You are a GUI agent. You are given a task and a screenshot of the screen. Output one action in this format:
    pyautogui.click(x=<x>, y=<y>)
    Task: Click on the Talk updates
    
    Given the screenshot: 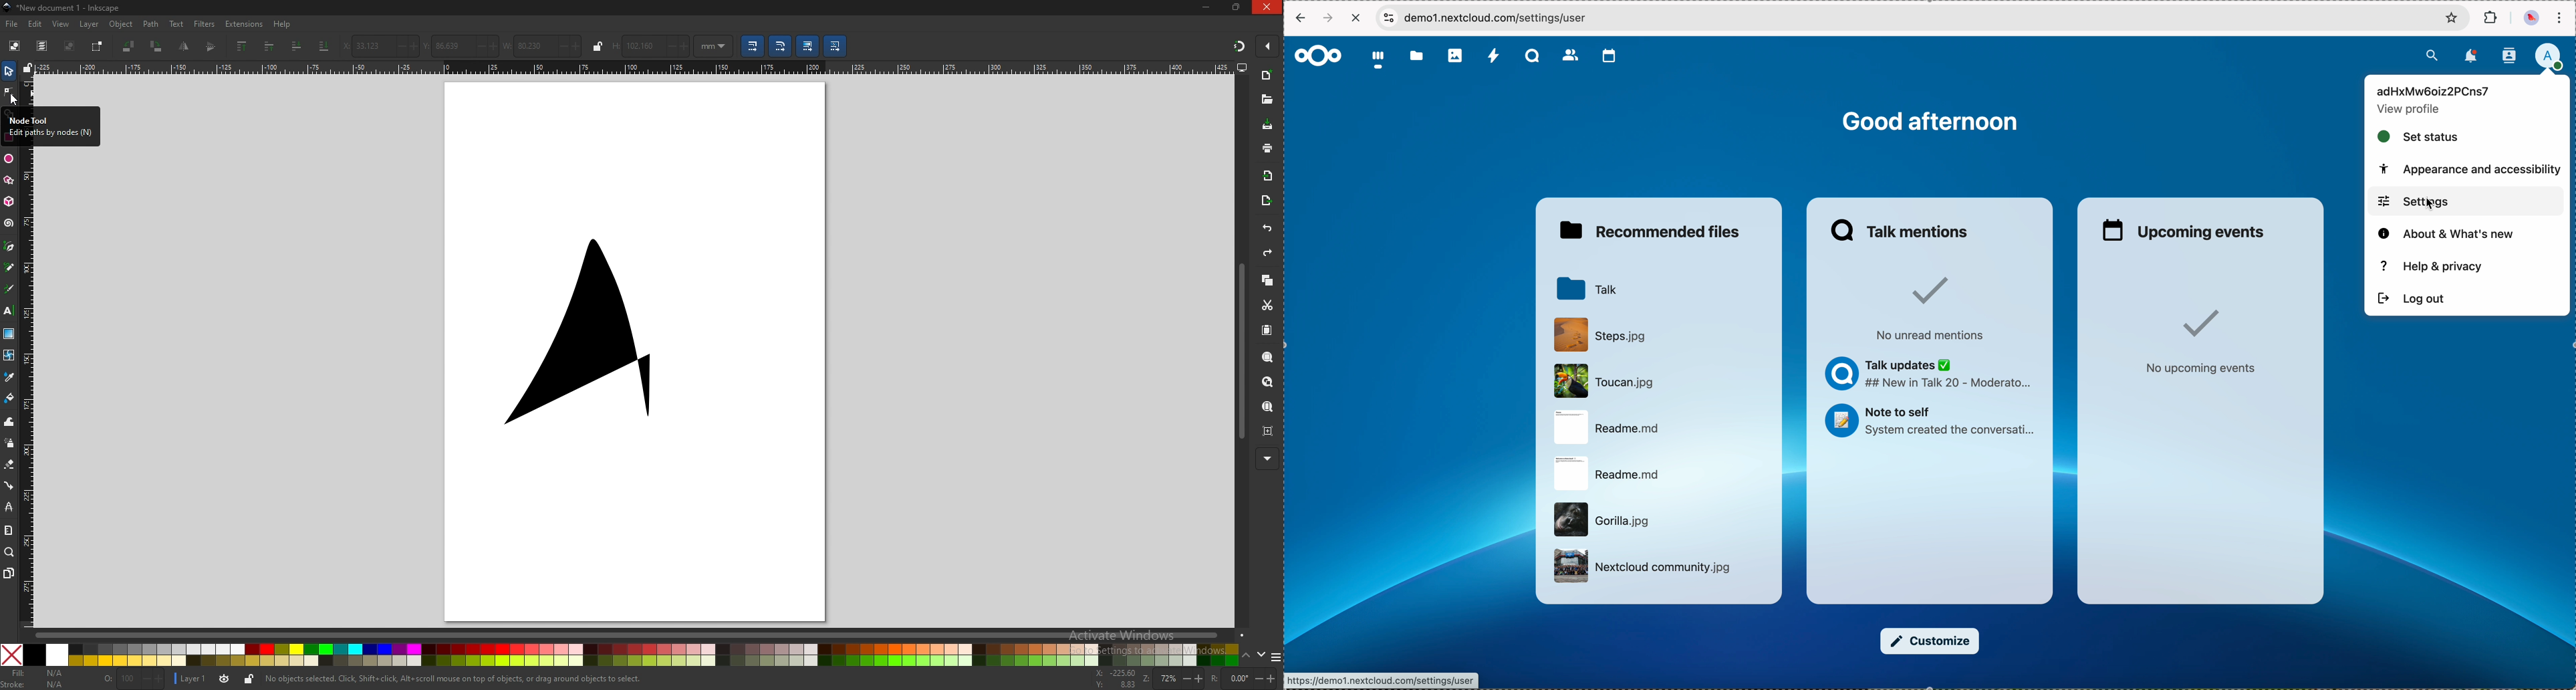 What is the action you would take?
    pyautogui.click(x=1931, y=375)
    